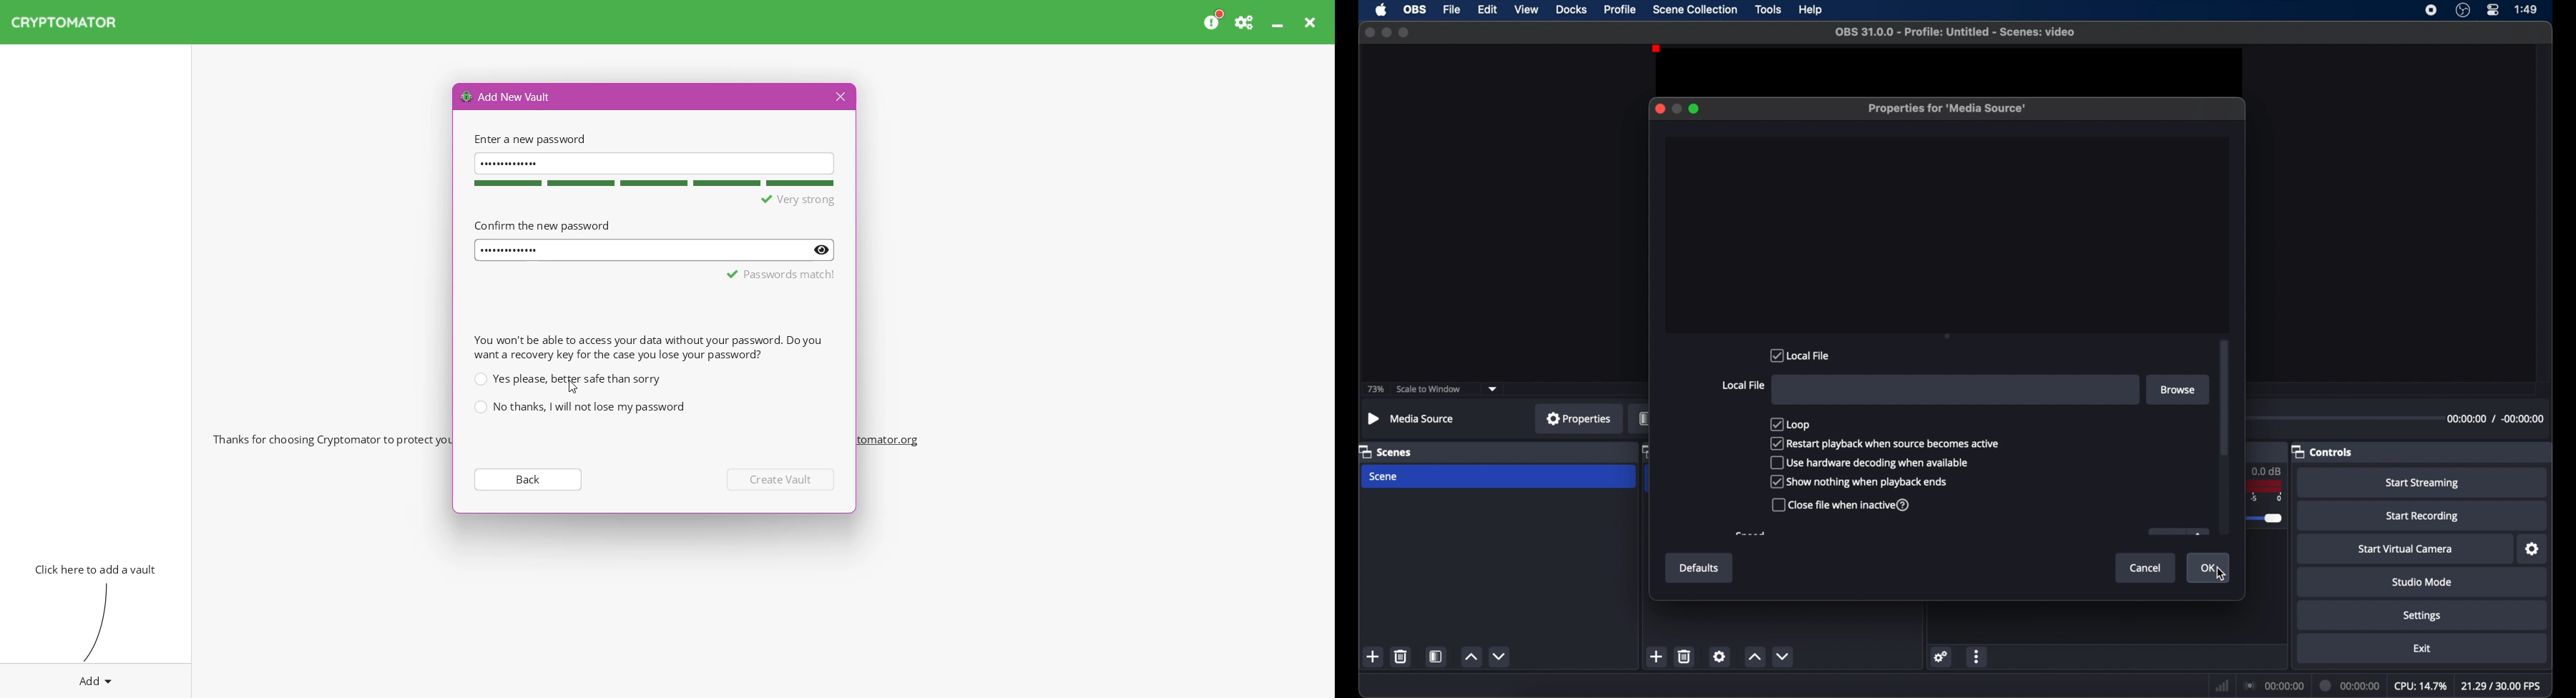 This screenshot has height=700, width=2576. What do you see at coordinates (2351, 684) in the screenshot?
I see `duration` at bounding box center [2351, 684].